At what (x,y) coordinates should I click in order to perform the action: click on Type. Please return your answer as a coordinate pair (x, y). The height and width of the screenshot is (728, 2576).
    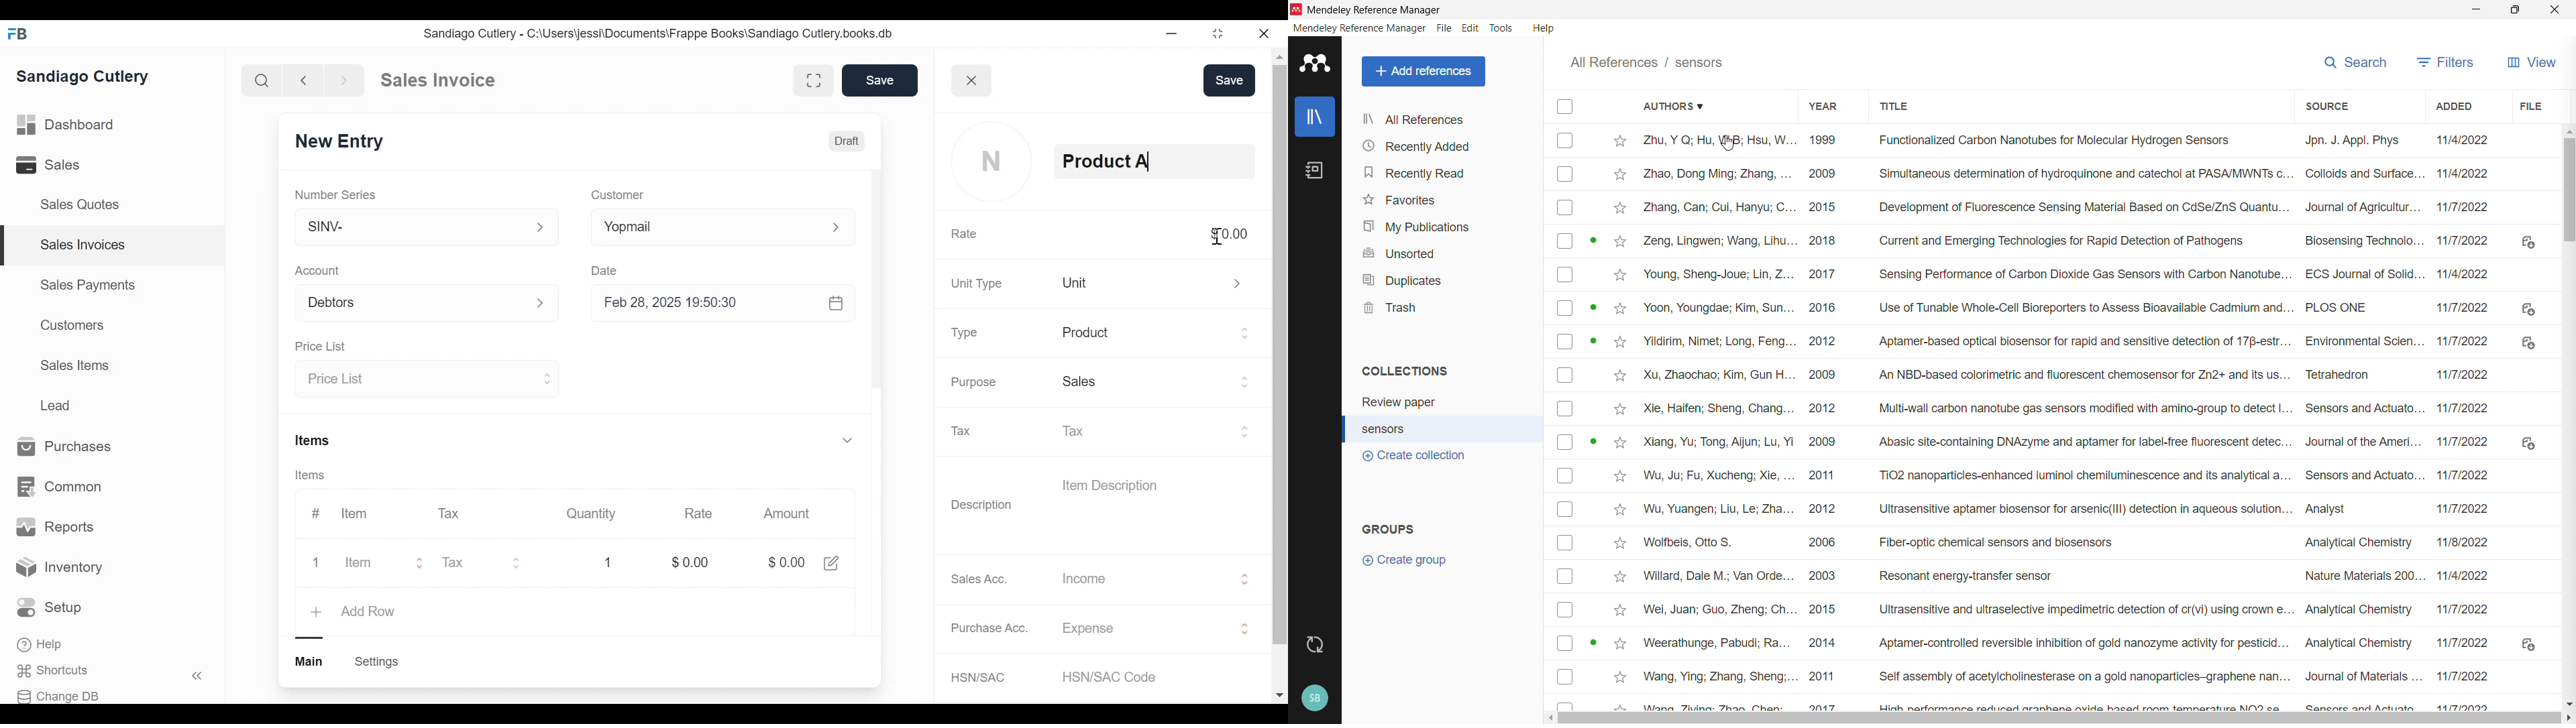
    Looking at the image, I should click on (967, 334).